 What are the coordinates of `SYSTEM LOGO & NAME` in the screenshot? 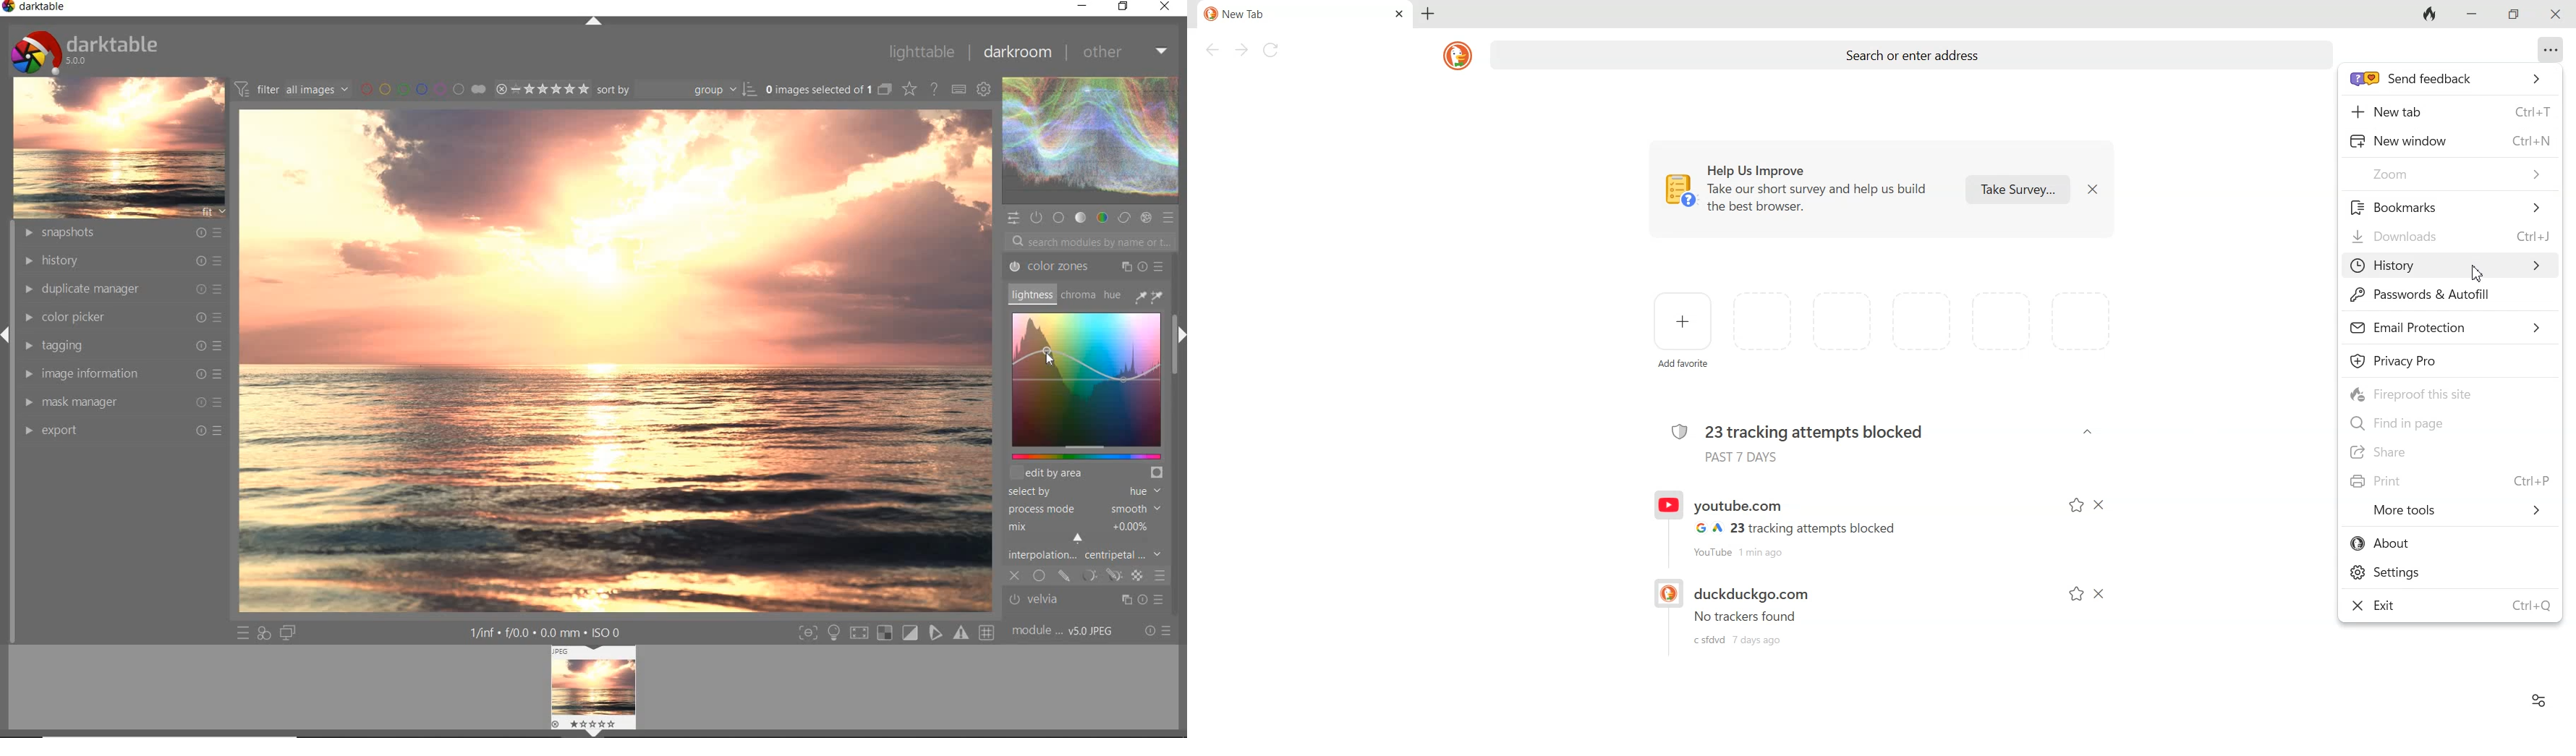 It's located at (84, 49).